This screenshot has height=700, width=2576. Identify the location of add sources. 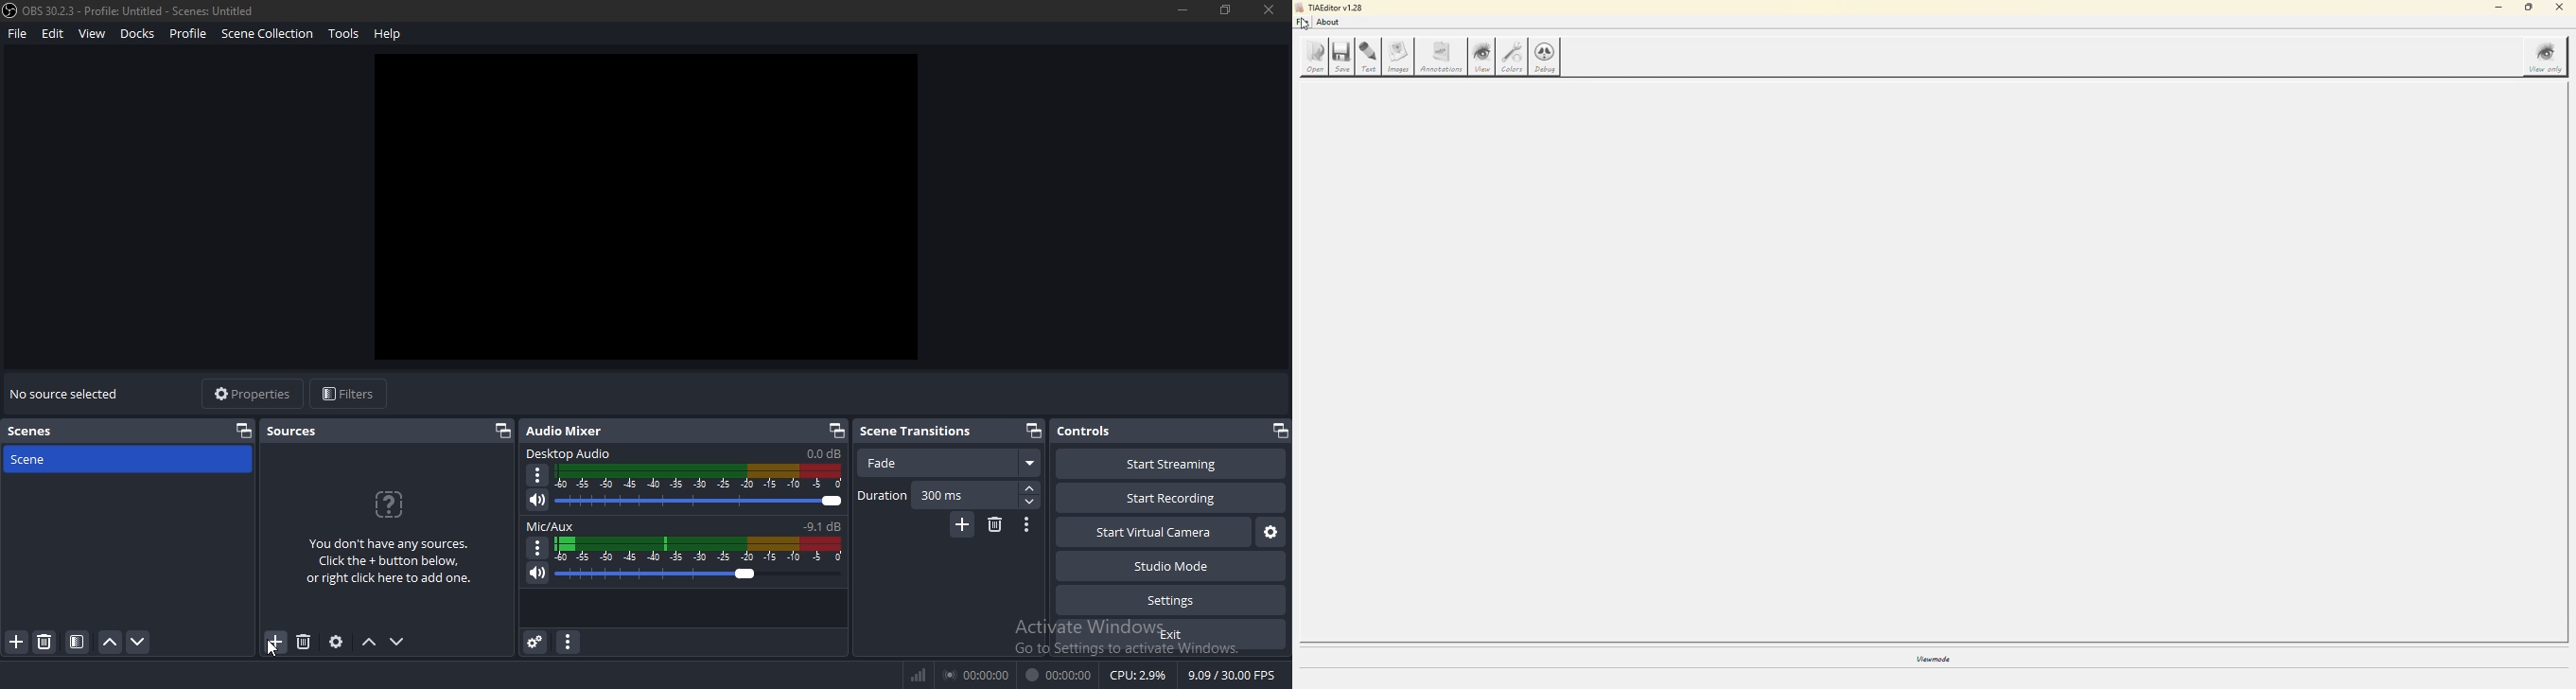
(277, 643).